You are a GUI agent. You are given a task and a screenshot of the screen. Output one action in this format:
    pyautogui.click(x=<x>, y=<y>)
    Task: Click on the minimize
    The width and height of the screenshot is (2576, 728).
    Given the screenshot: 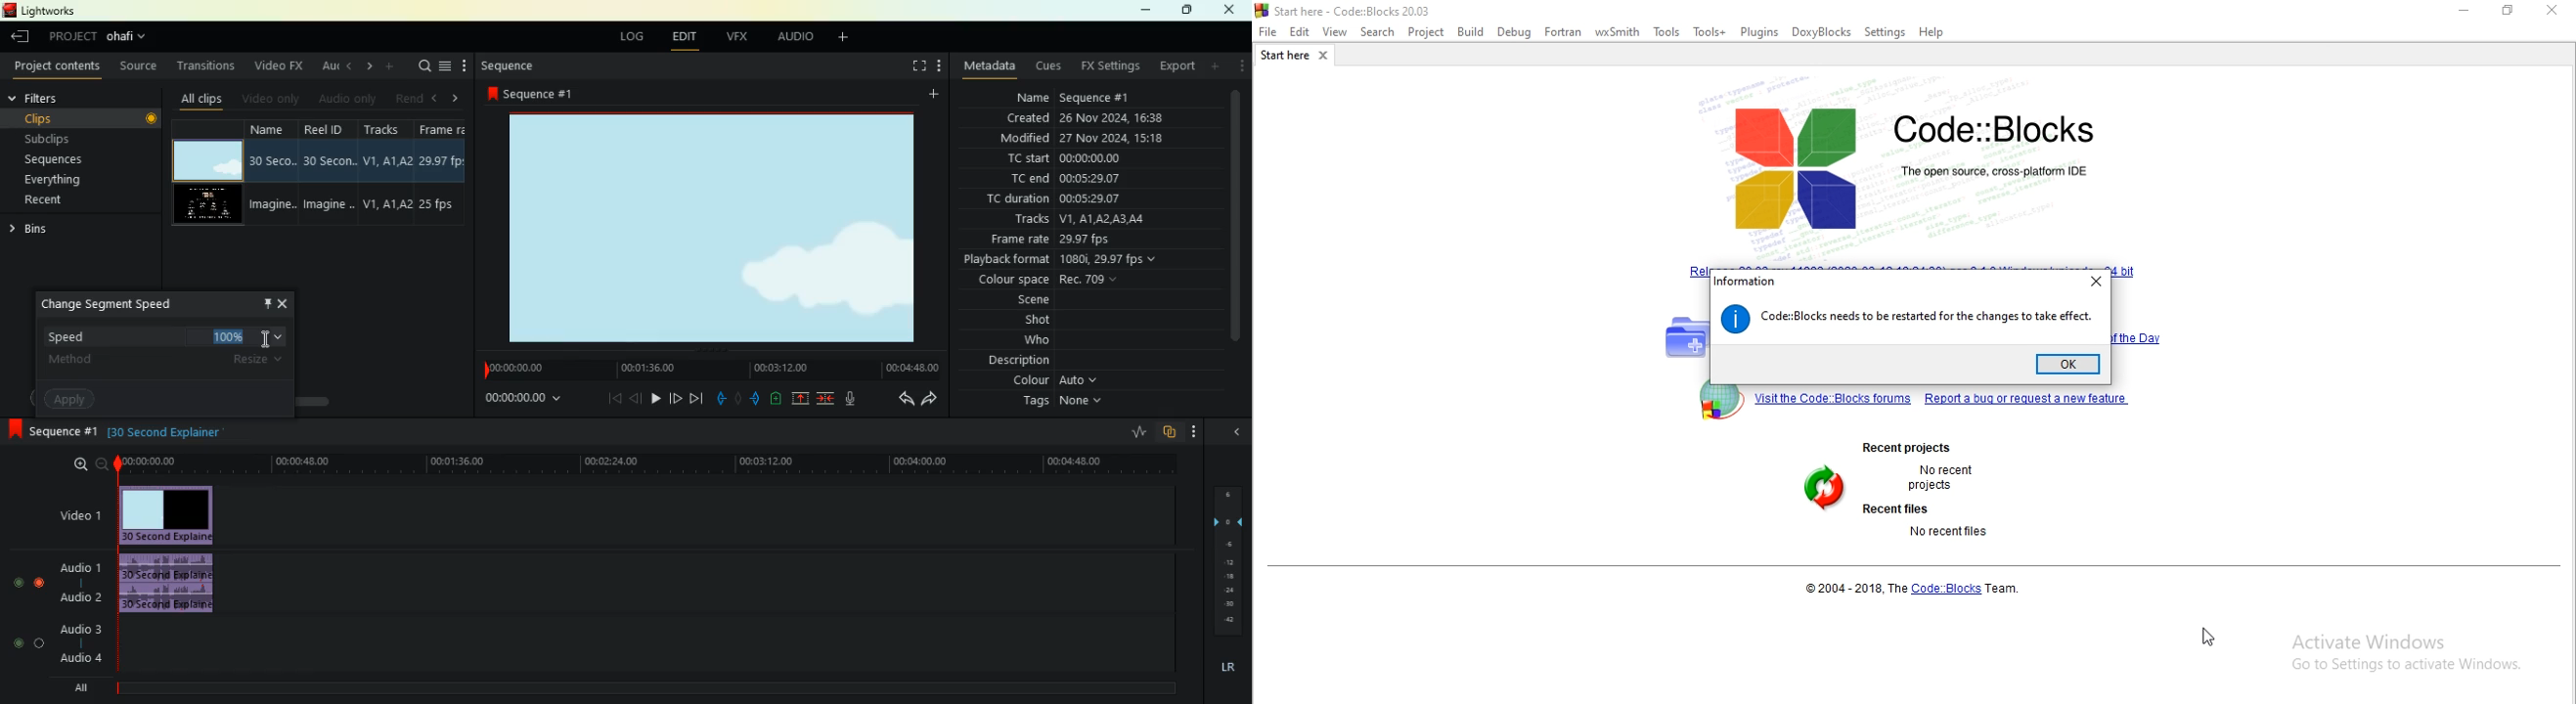 What is the action you would take?
    pyautogui.click(x=1140, y=11)
    